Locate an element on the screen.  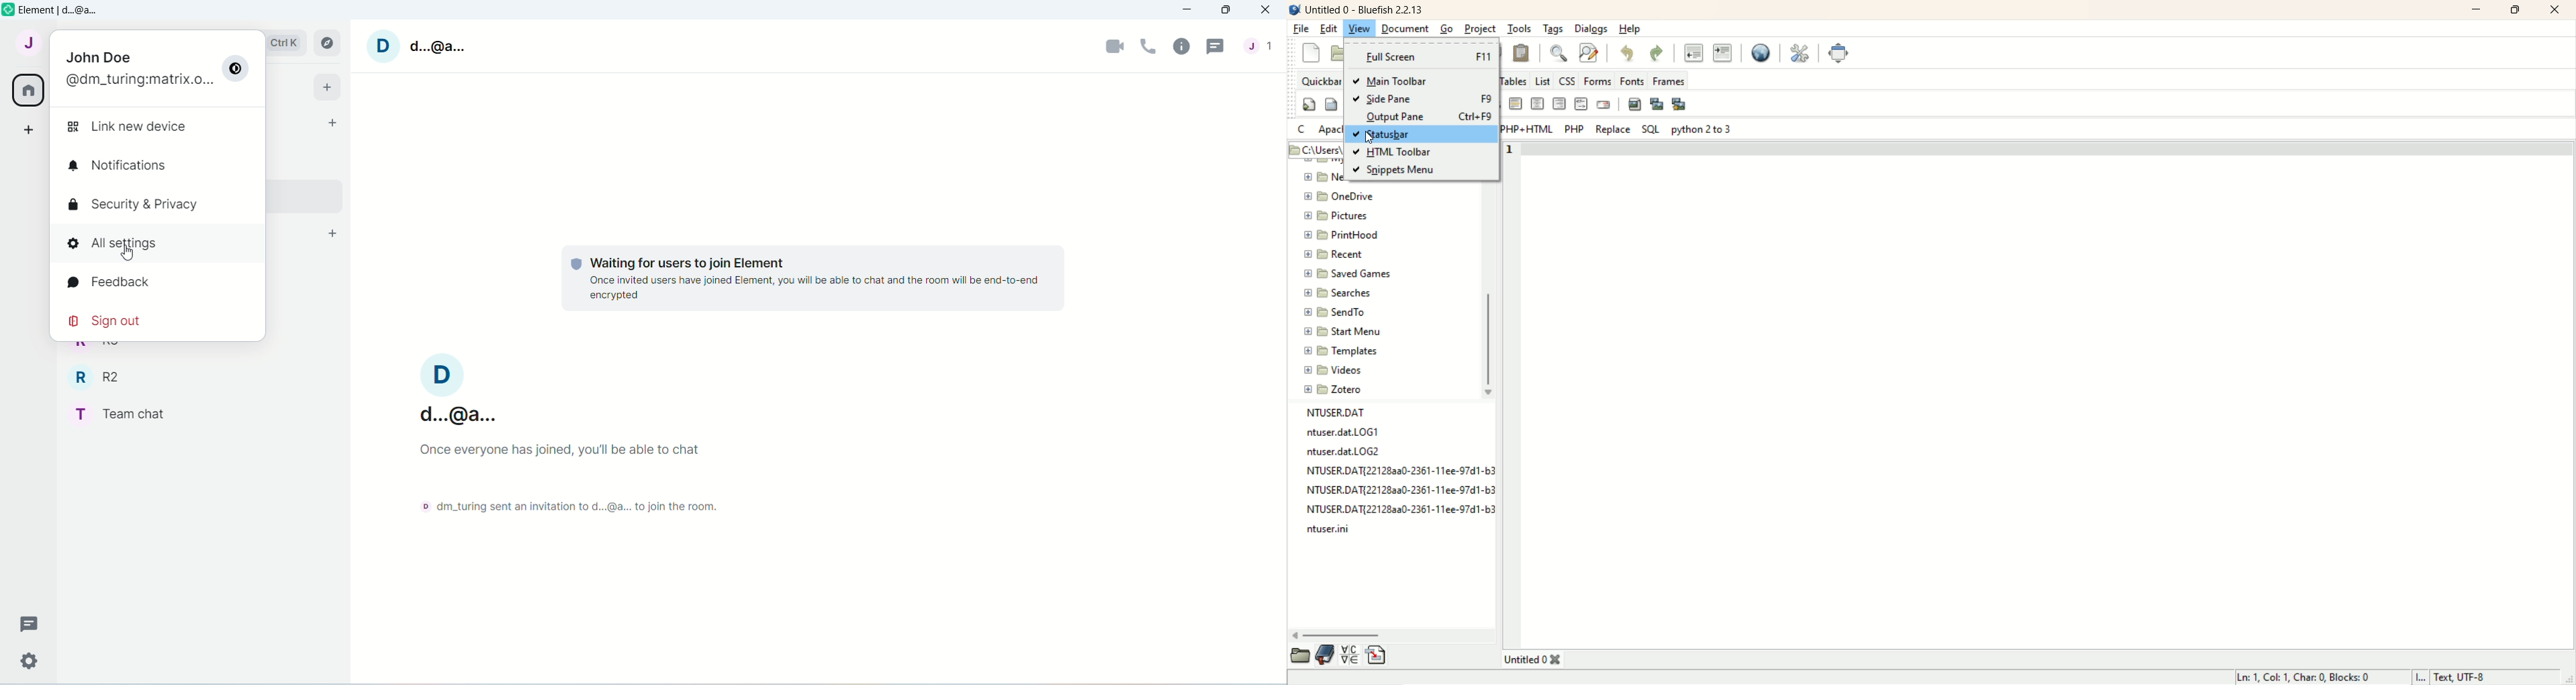
Add room is located at coordinates (332, 233).